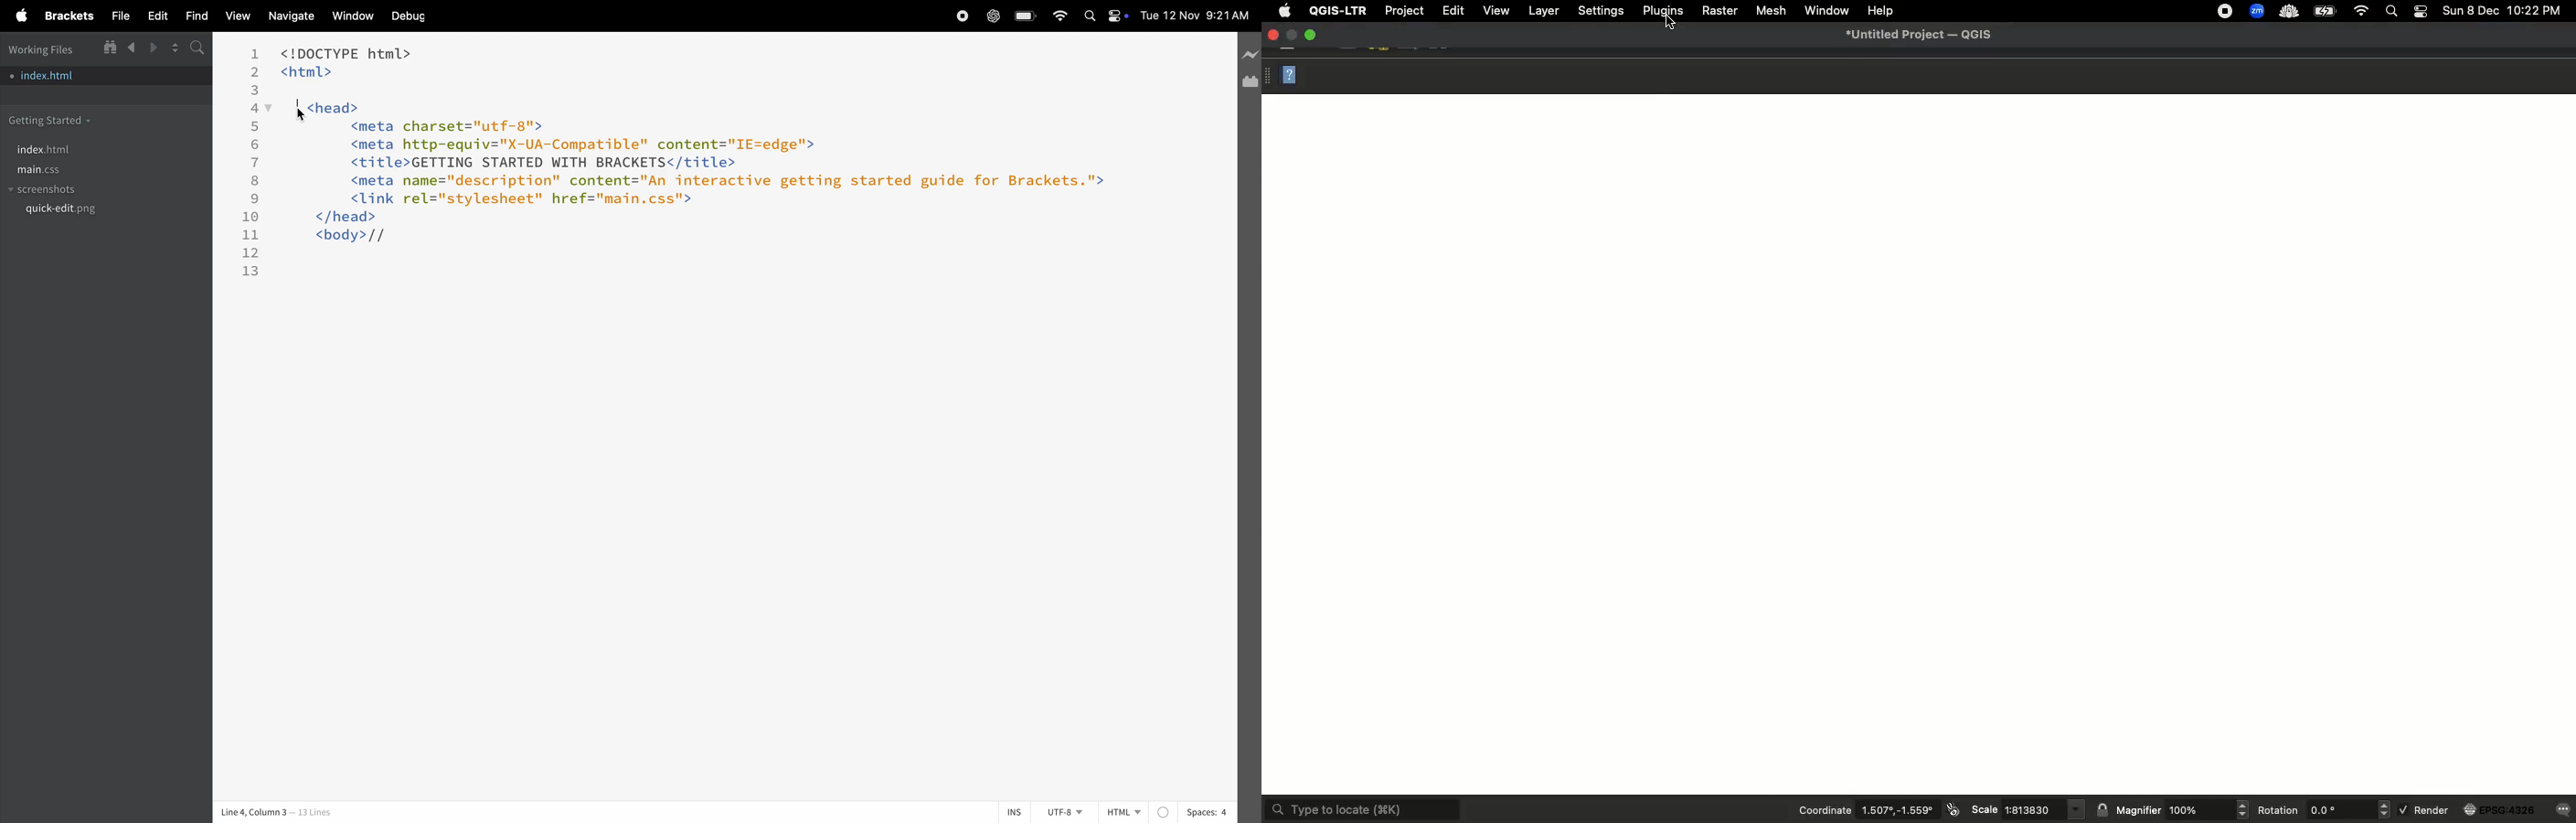 This screenshot has width=2576, height=840. I want to click on utf 8, so click(1058, 812).